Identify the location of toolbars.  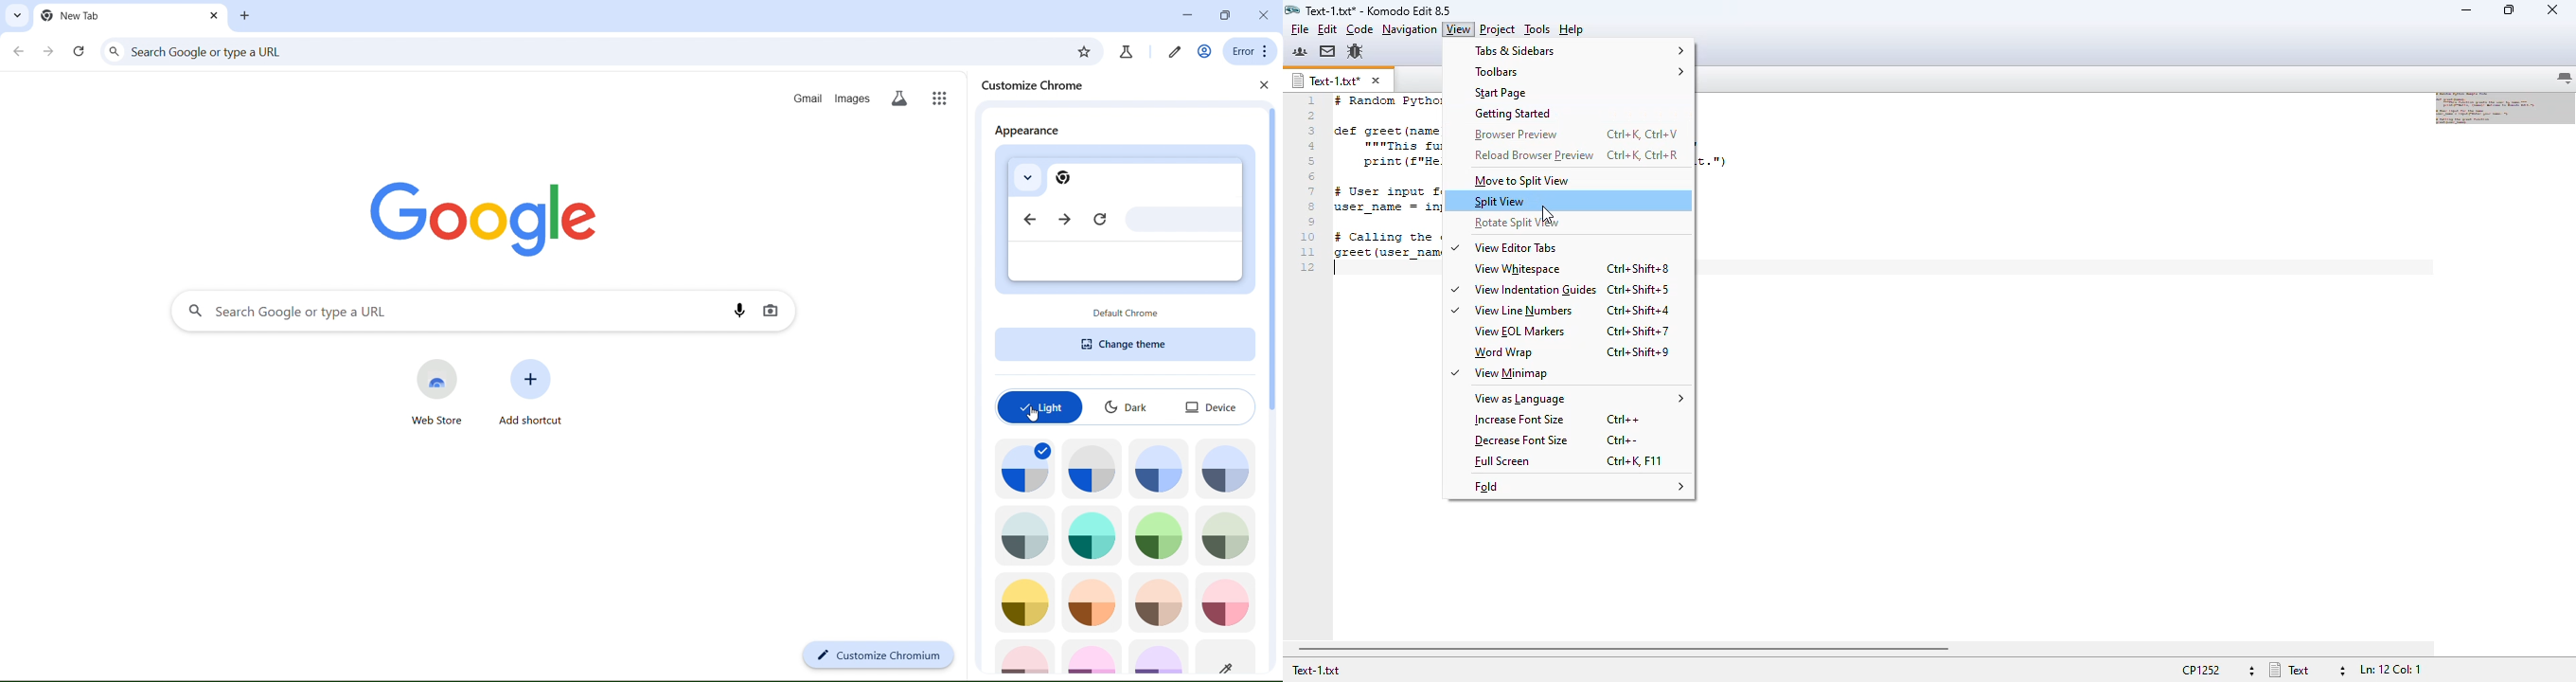
(1578, 72).